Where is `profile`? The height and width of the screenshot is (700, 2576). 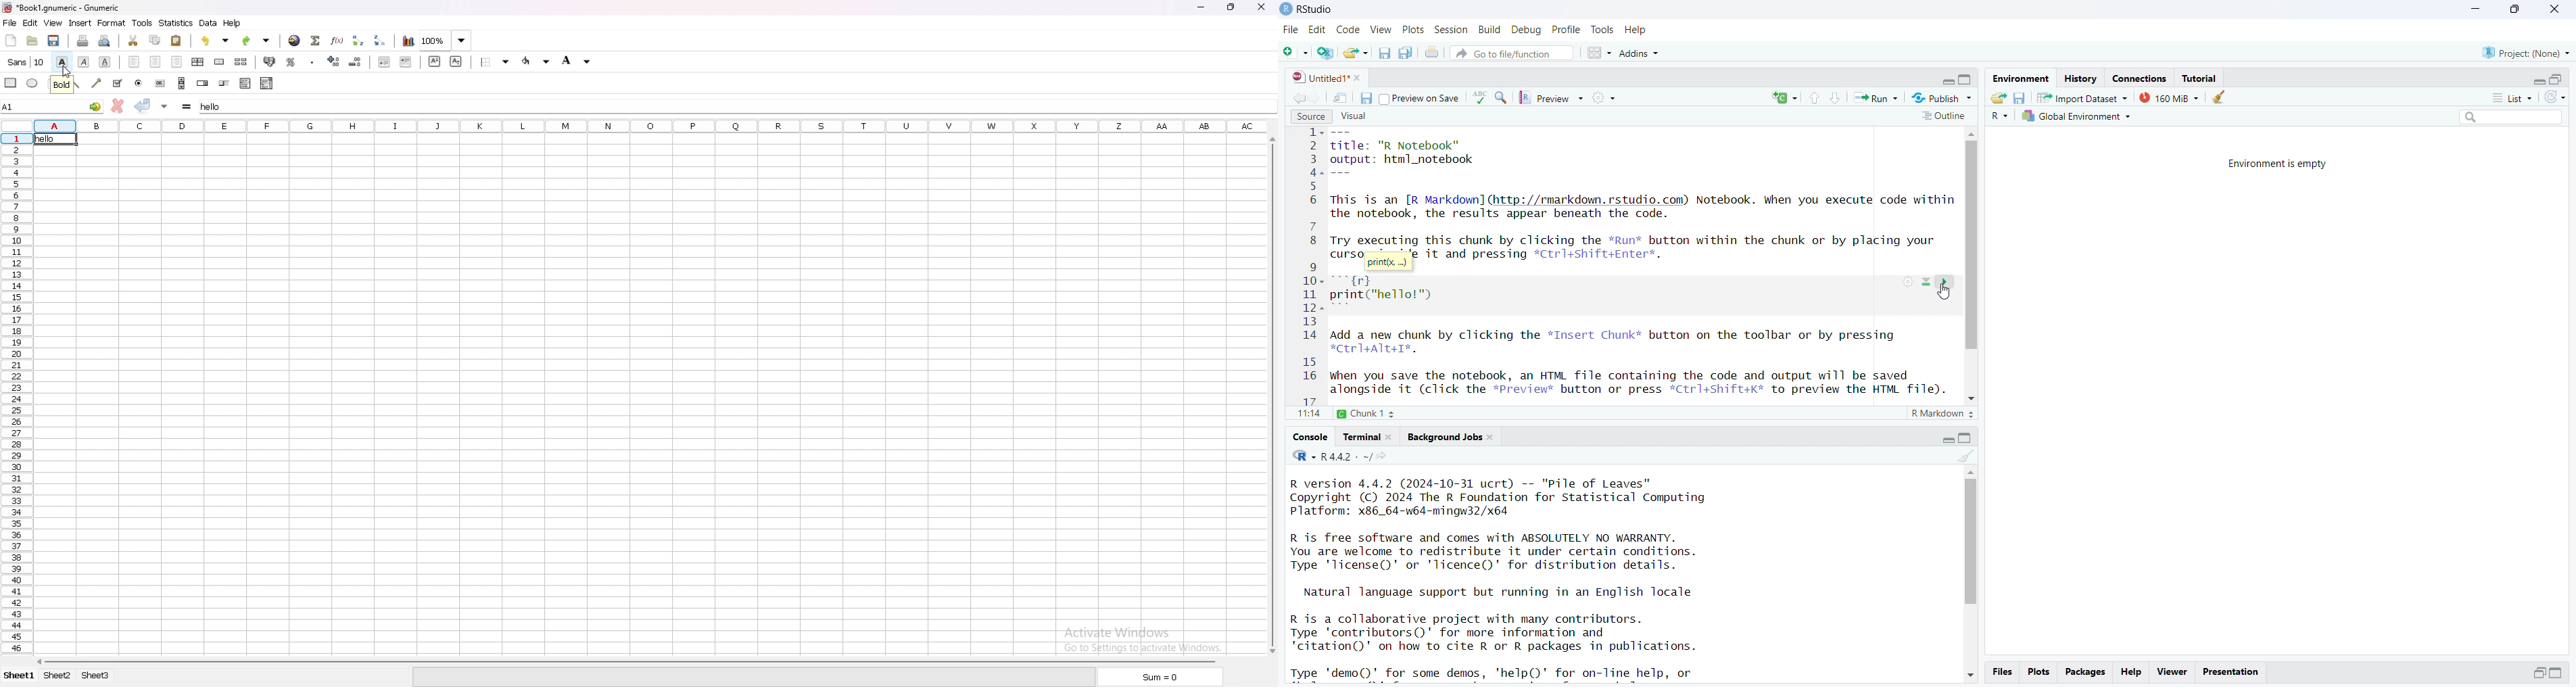 profile is located at coordinates (1567, 30).